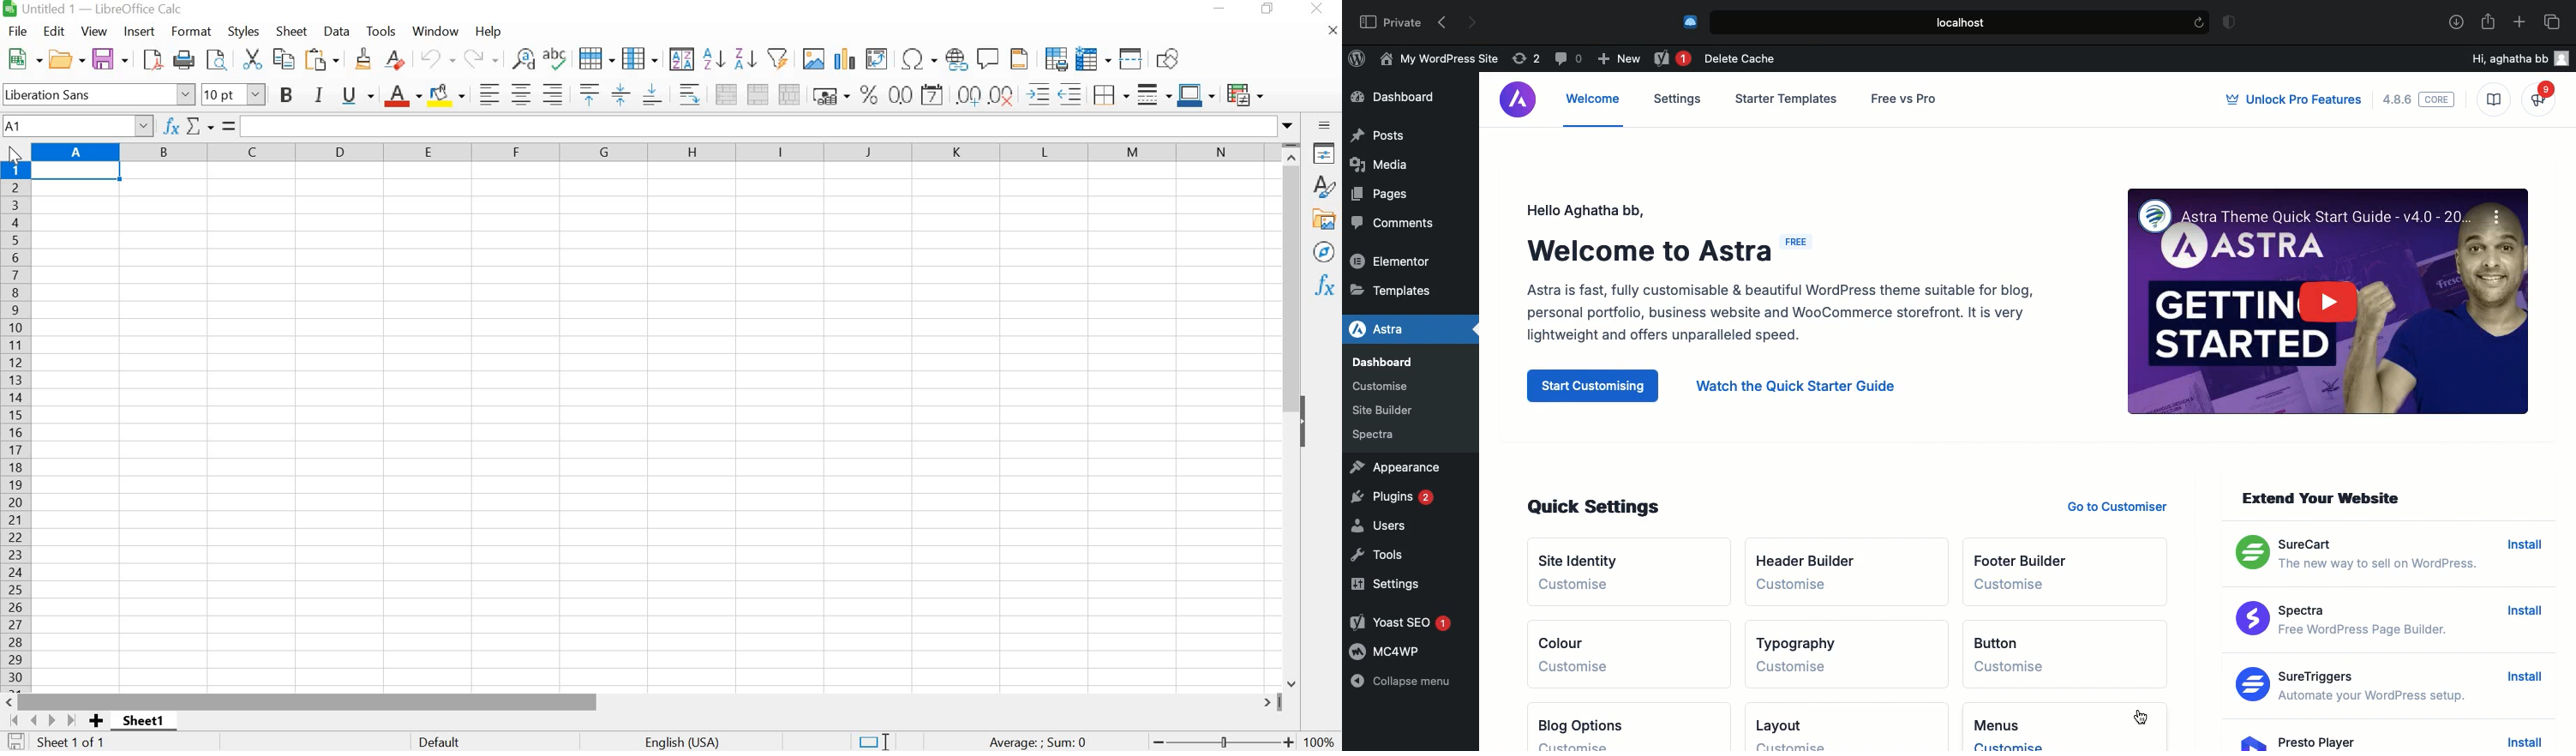 The image size is (2576, 756). Describe the element at coordinates (2493, 99) in the screenshot. I see `Knowledge base` at that location.